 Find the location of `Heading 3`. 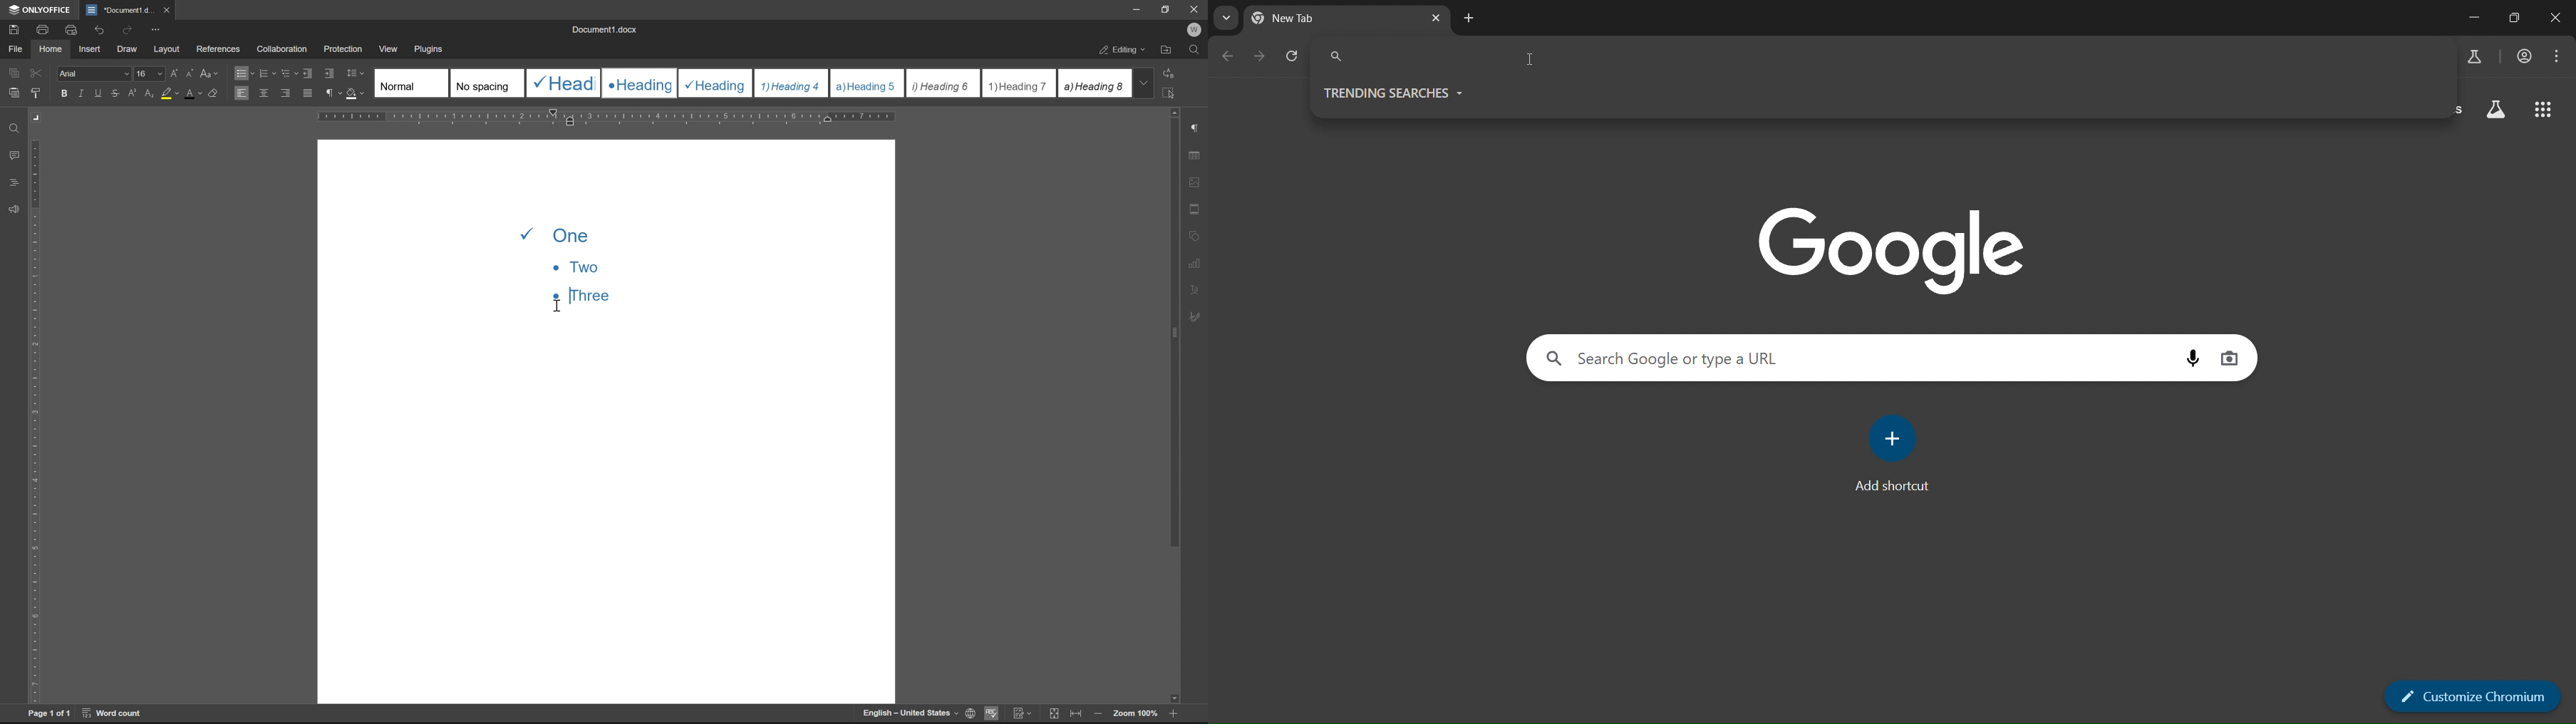

Heading 3 is located at coordinates (716, 83).